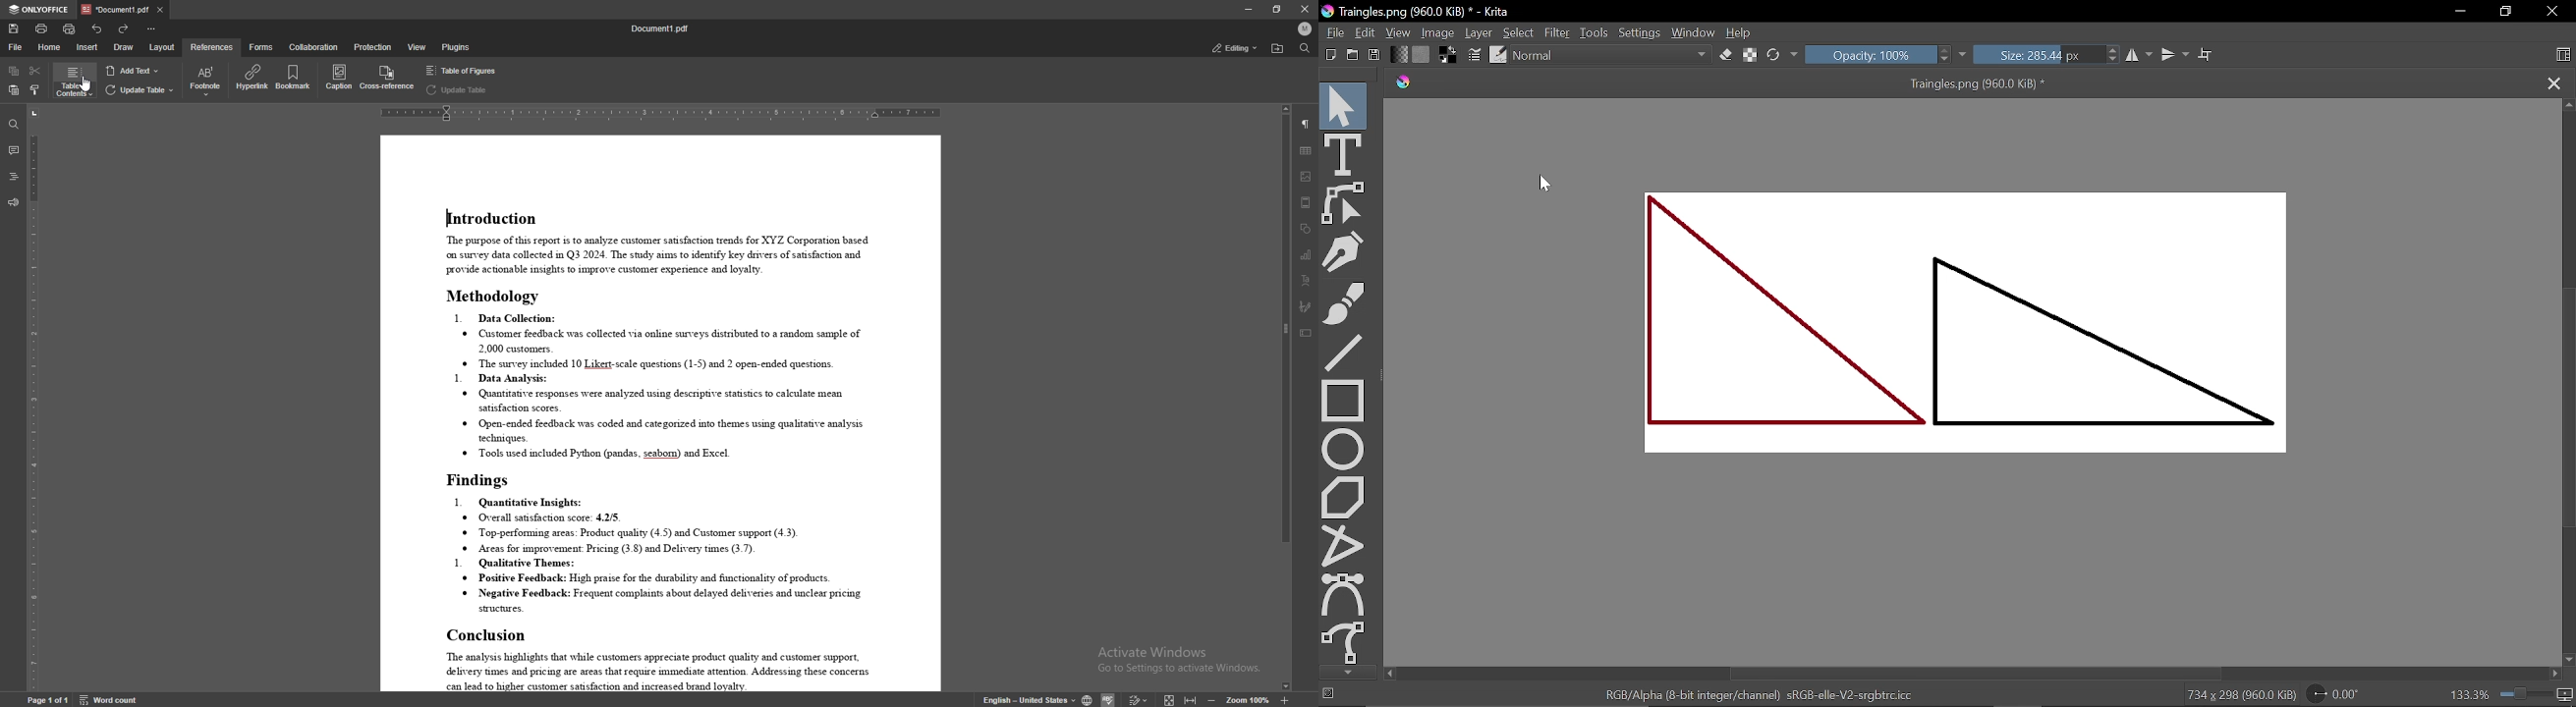  I want to click on Image, so click(1437, 34).